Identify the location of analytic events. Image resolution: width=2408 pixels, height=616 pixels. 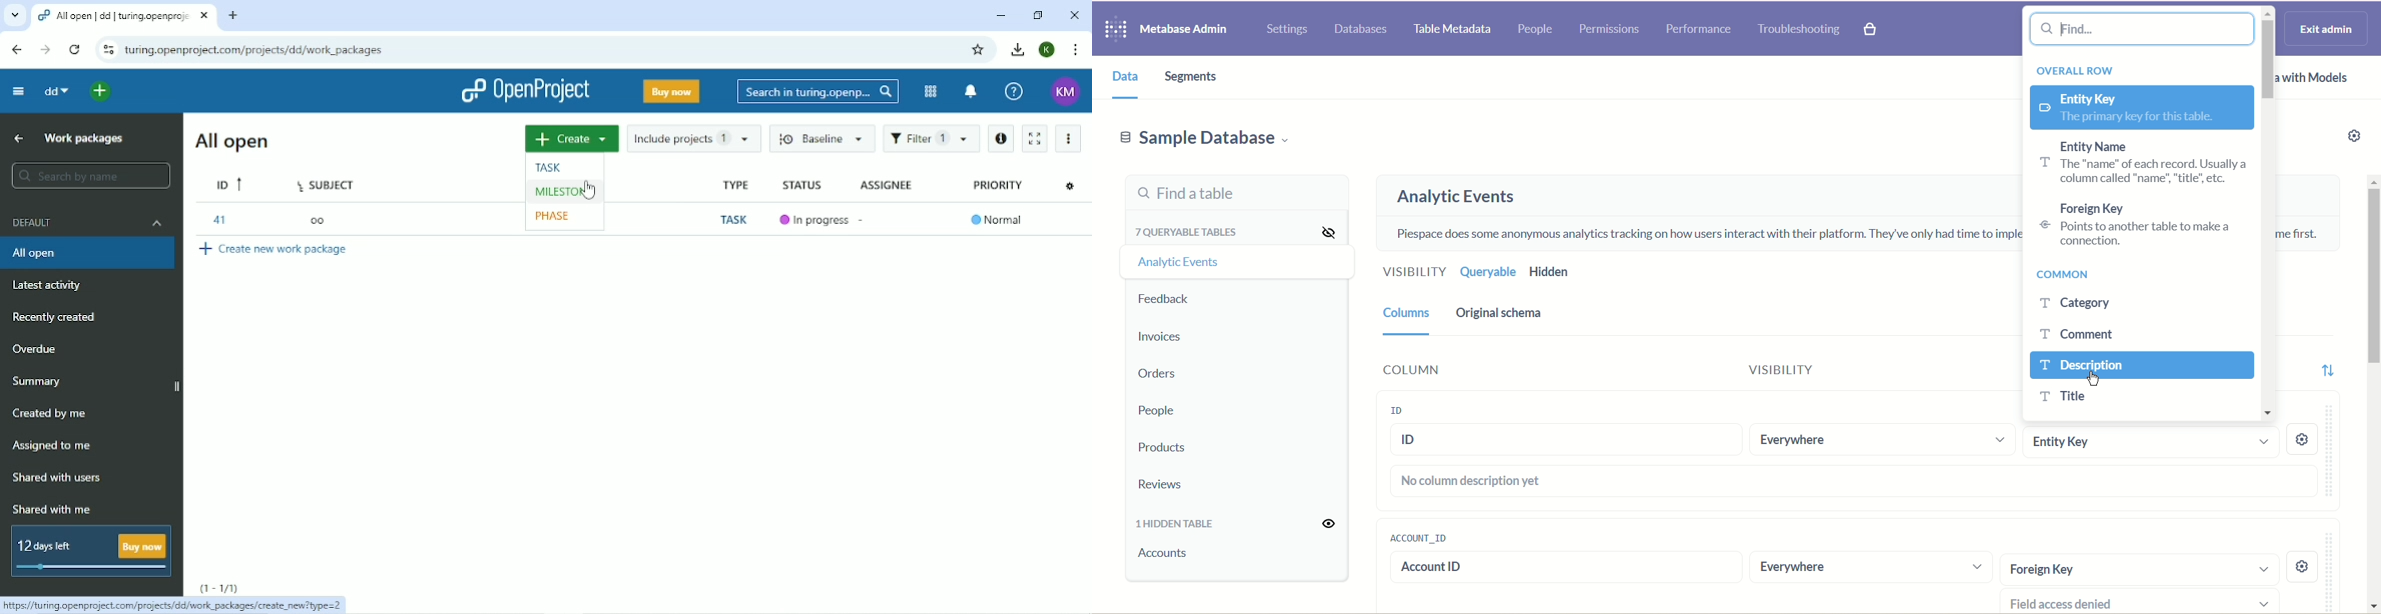
(1455, 197).